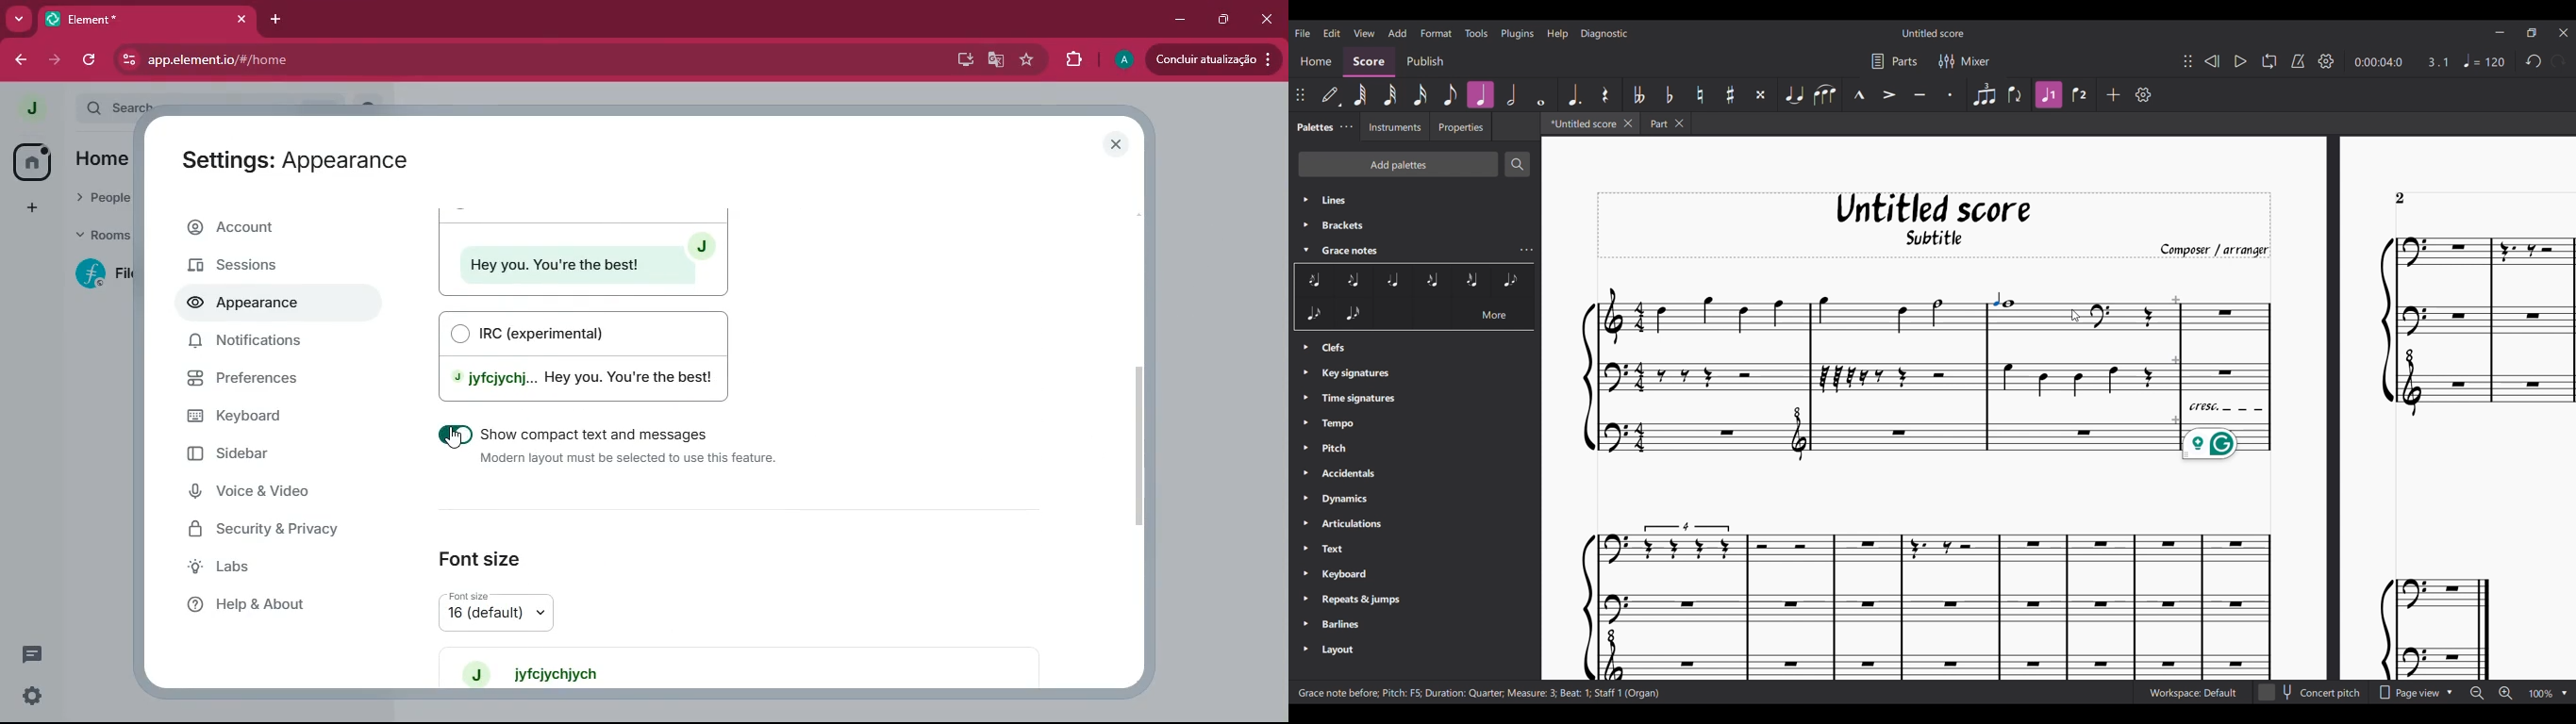  I want to click on 16th note, so click(1419, 95).